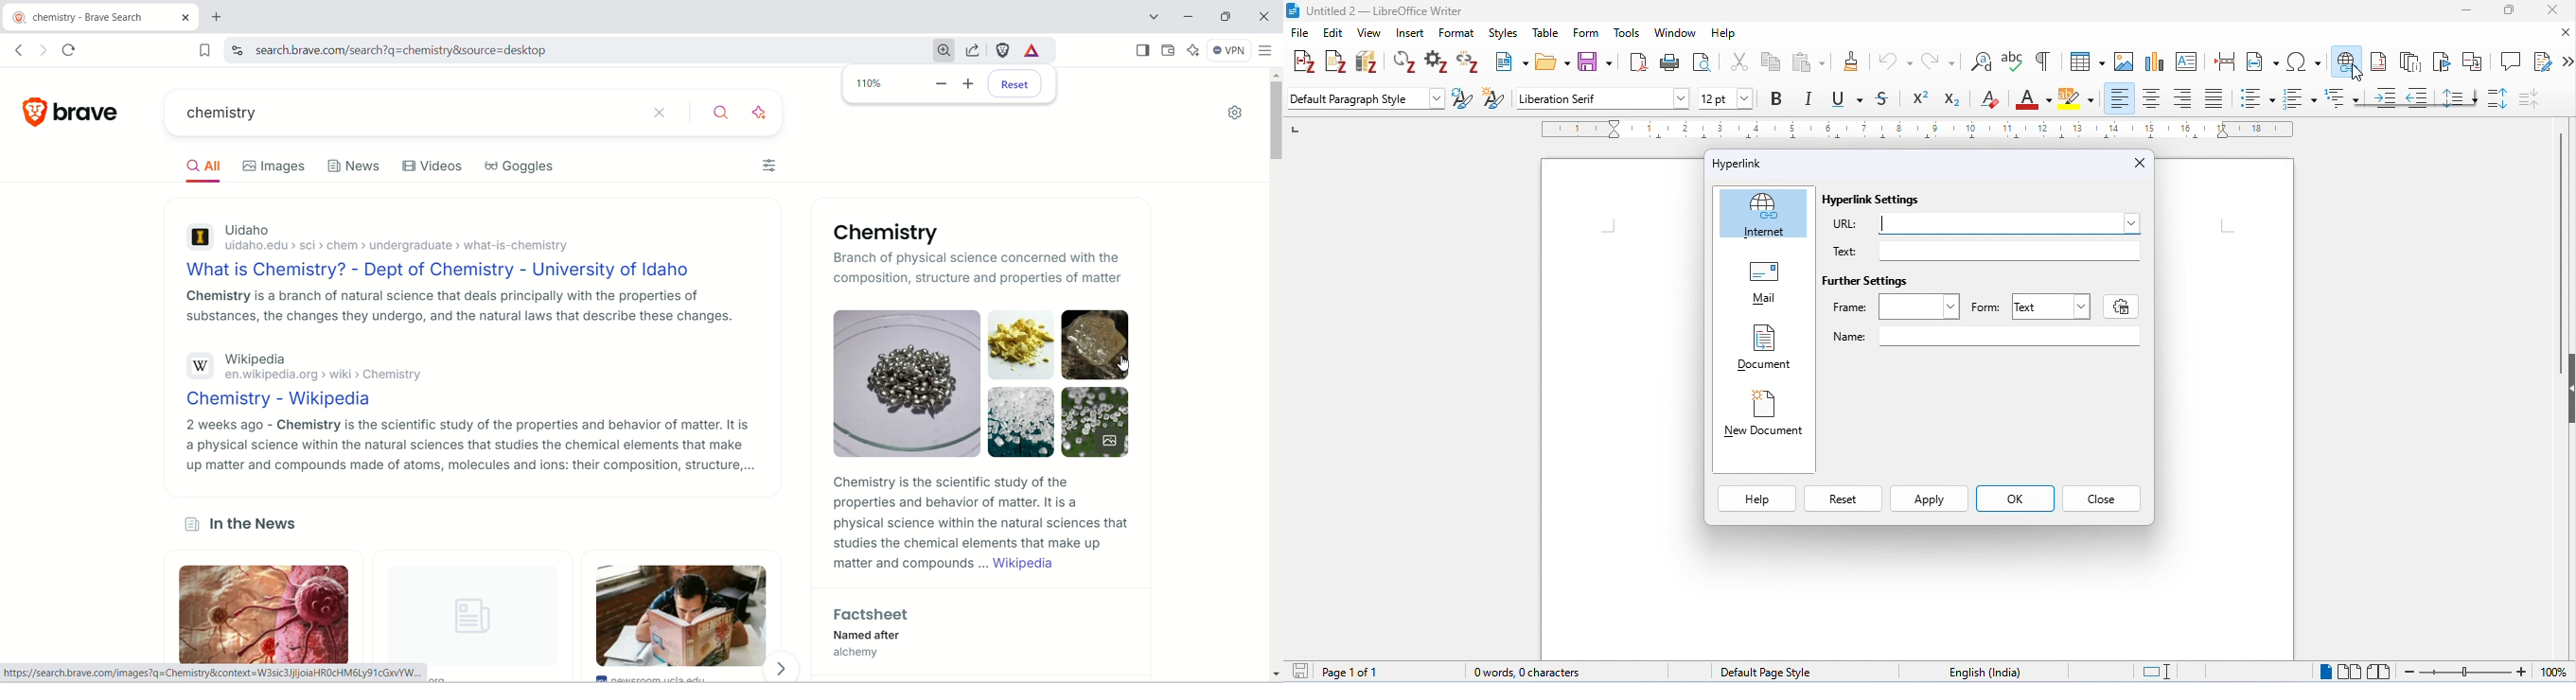 This screenshot has height=700, width=2576. I want to click on numbered style, so click(2302, 99).